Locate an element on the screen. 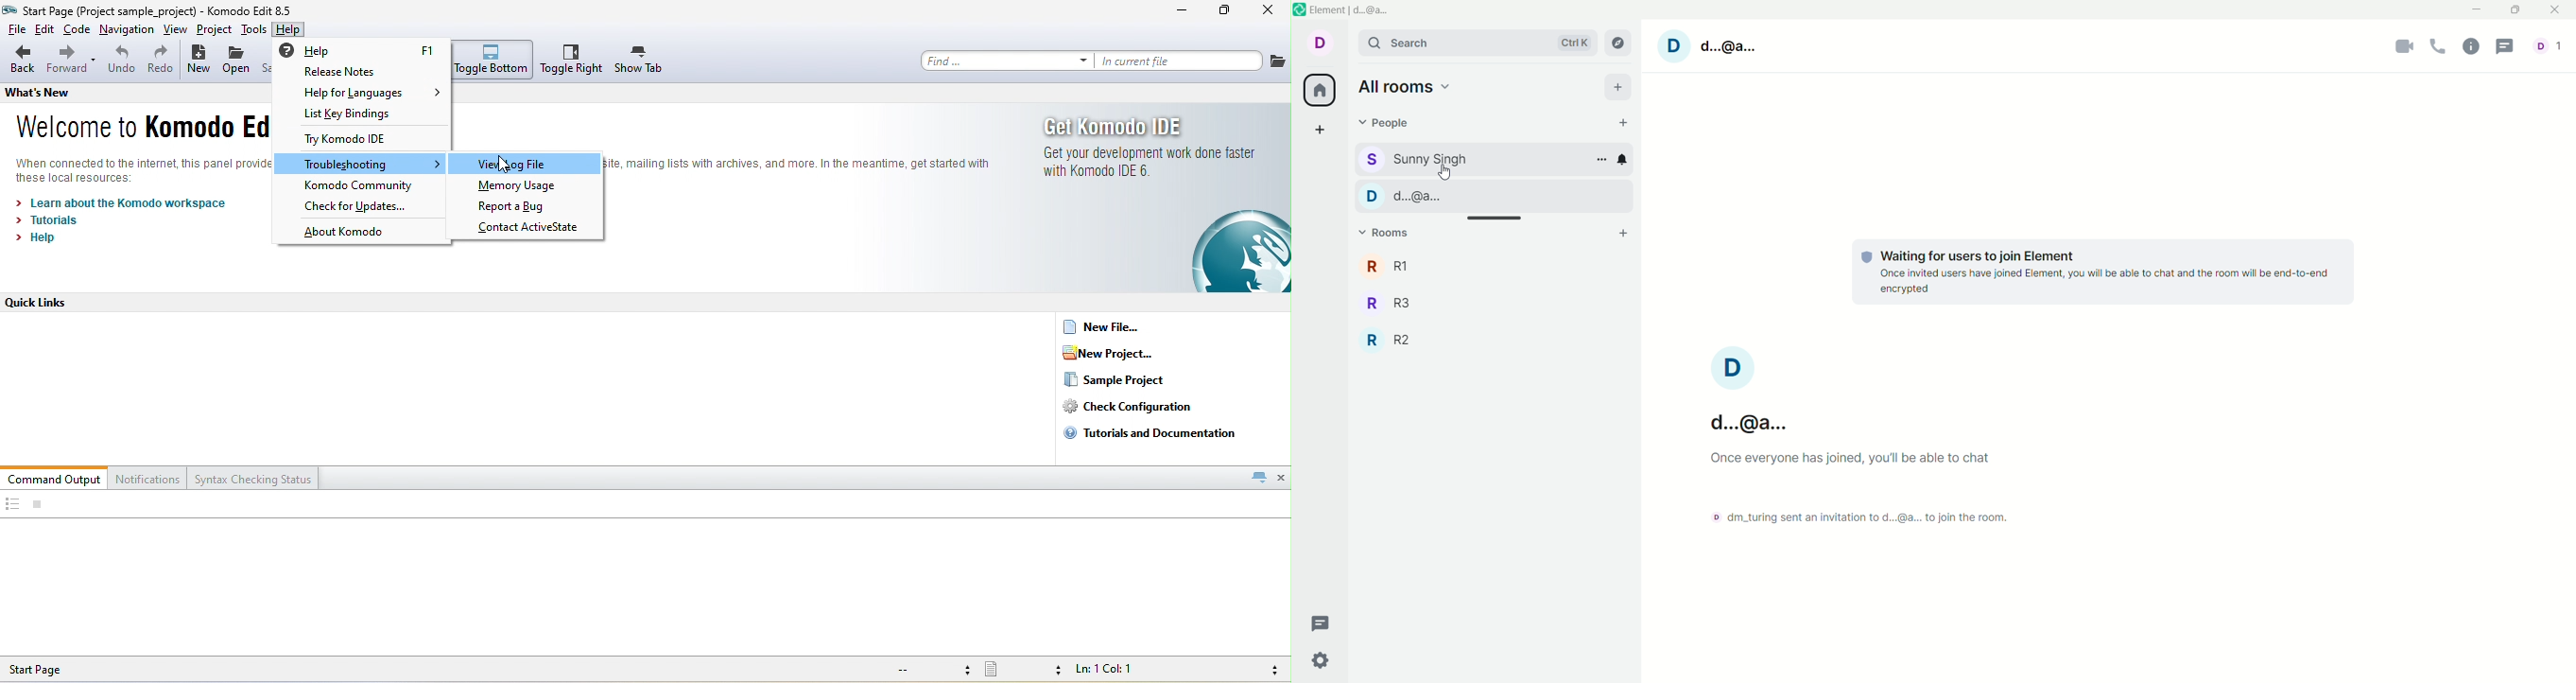 The image size is (2576, 700).  is located at coordinates (1744, 425).